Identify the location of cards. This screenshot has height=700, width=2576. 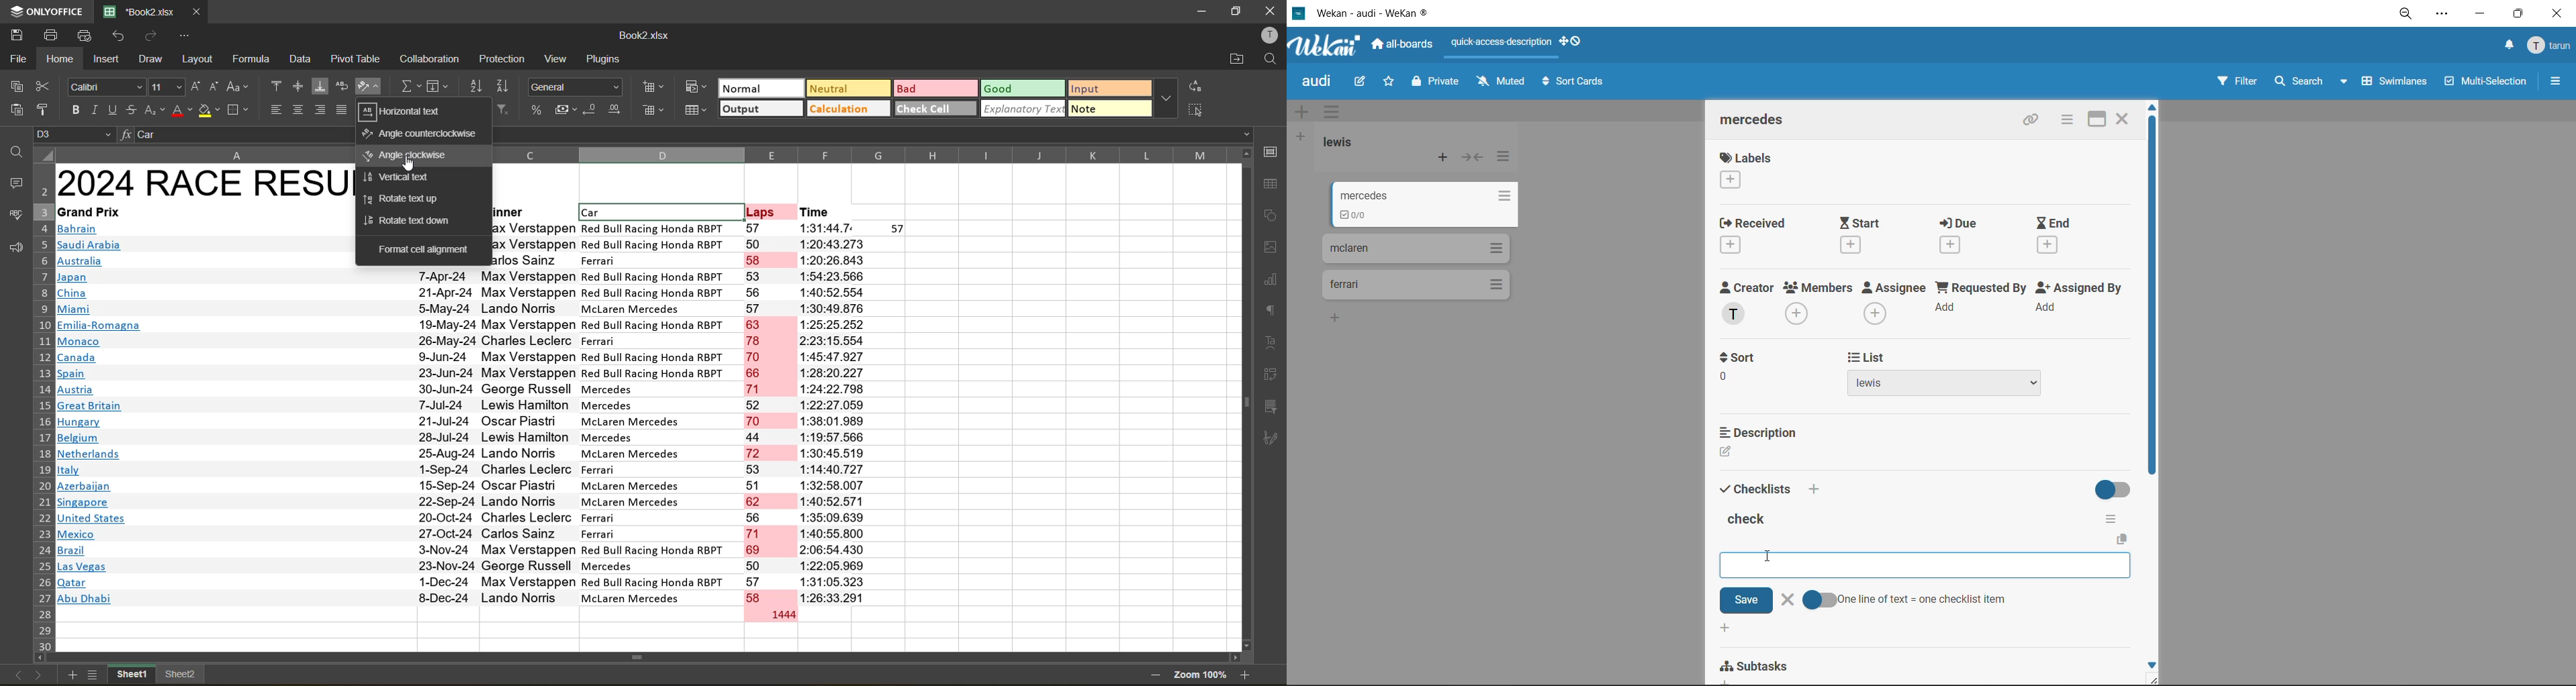
(1431, 207).